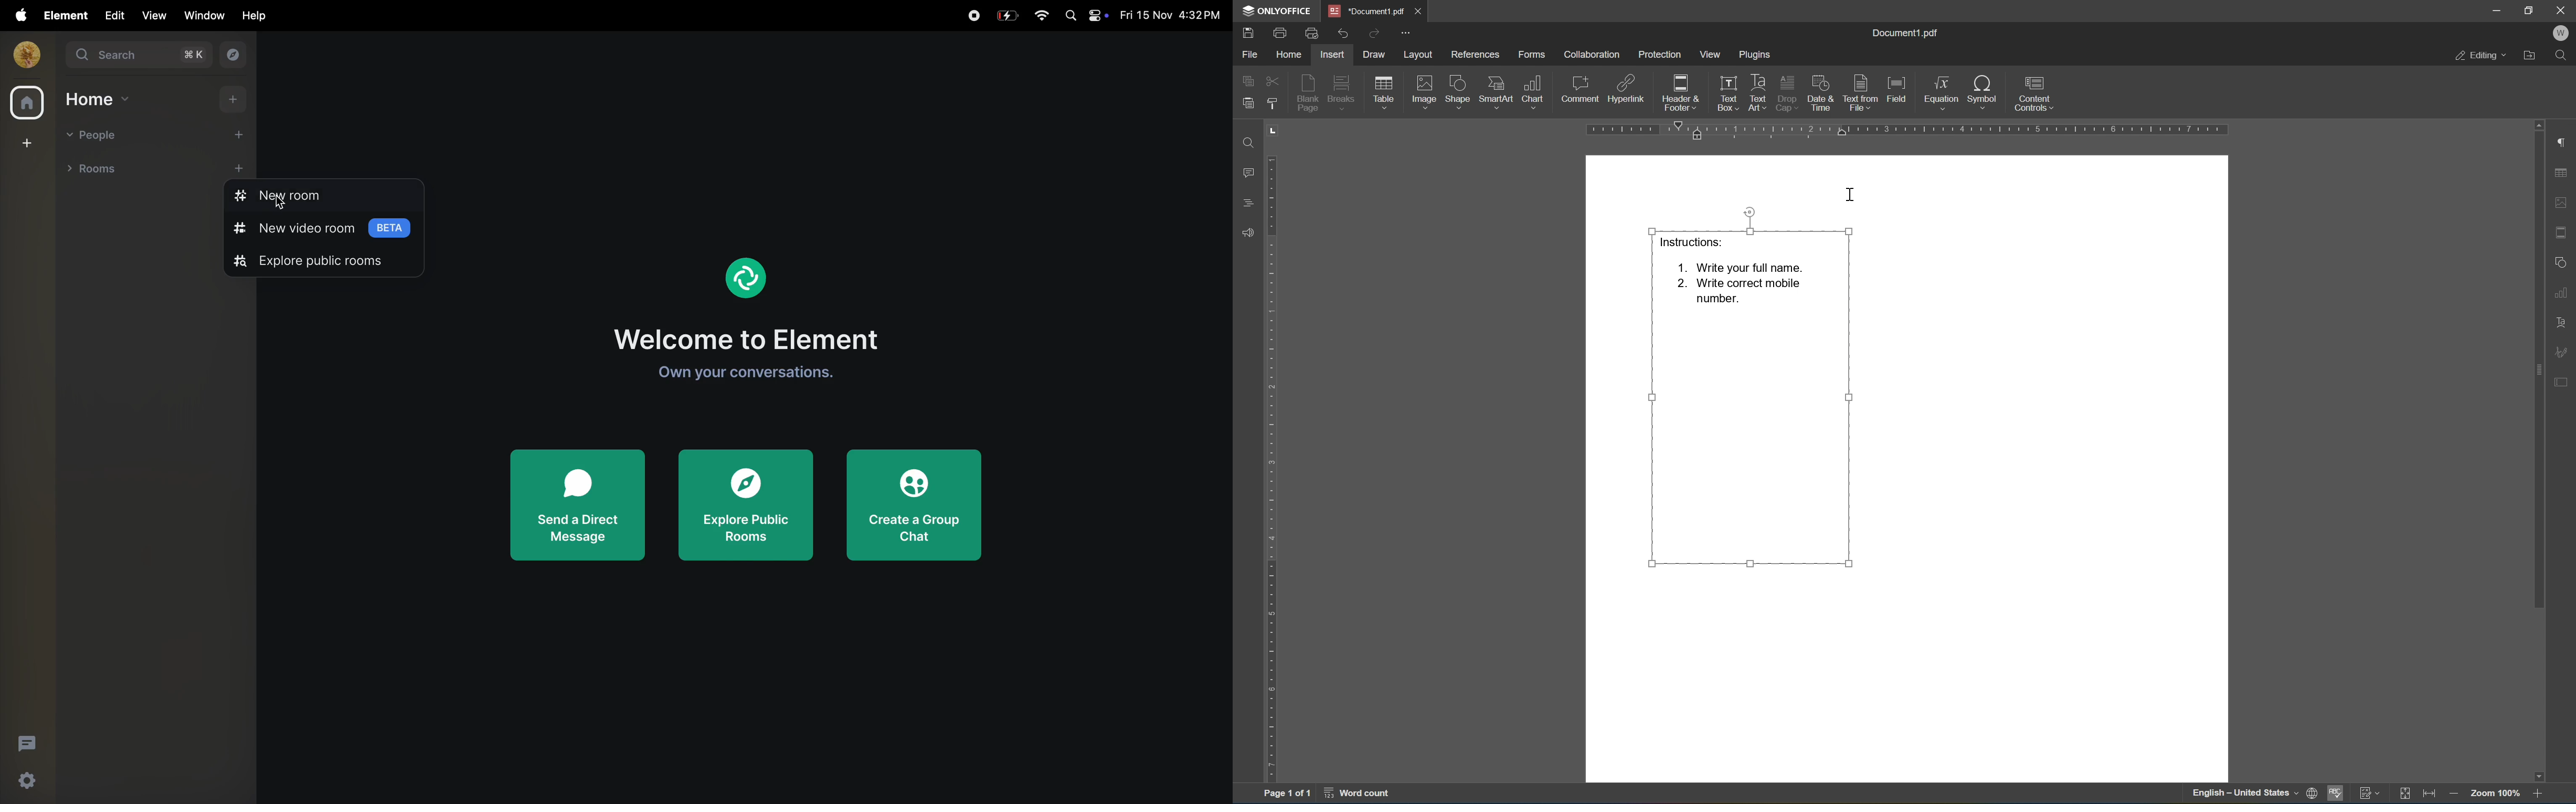 The height and width of the screenshot is (812, 2576). What do you see at coordinates (1248, 80) in the screenshot?
I see `copy` at bounding box center [1248, 80].